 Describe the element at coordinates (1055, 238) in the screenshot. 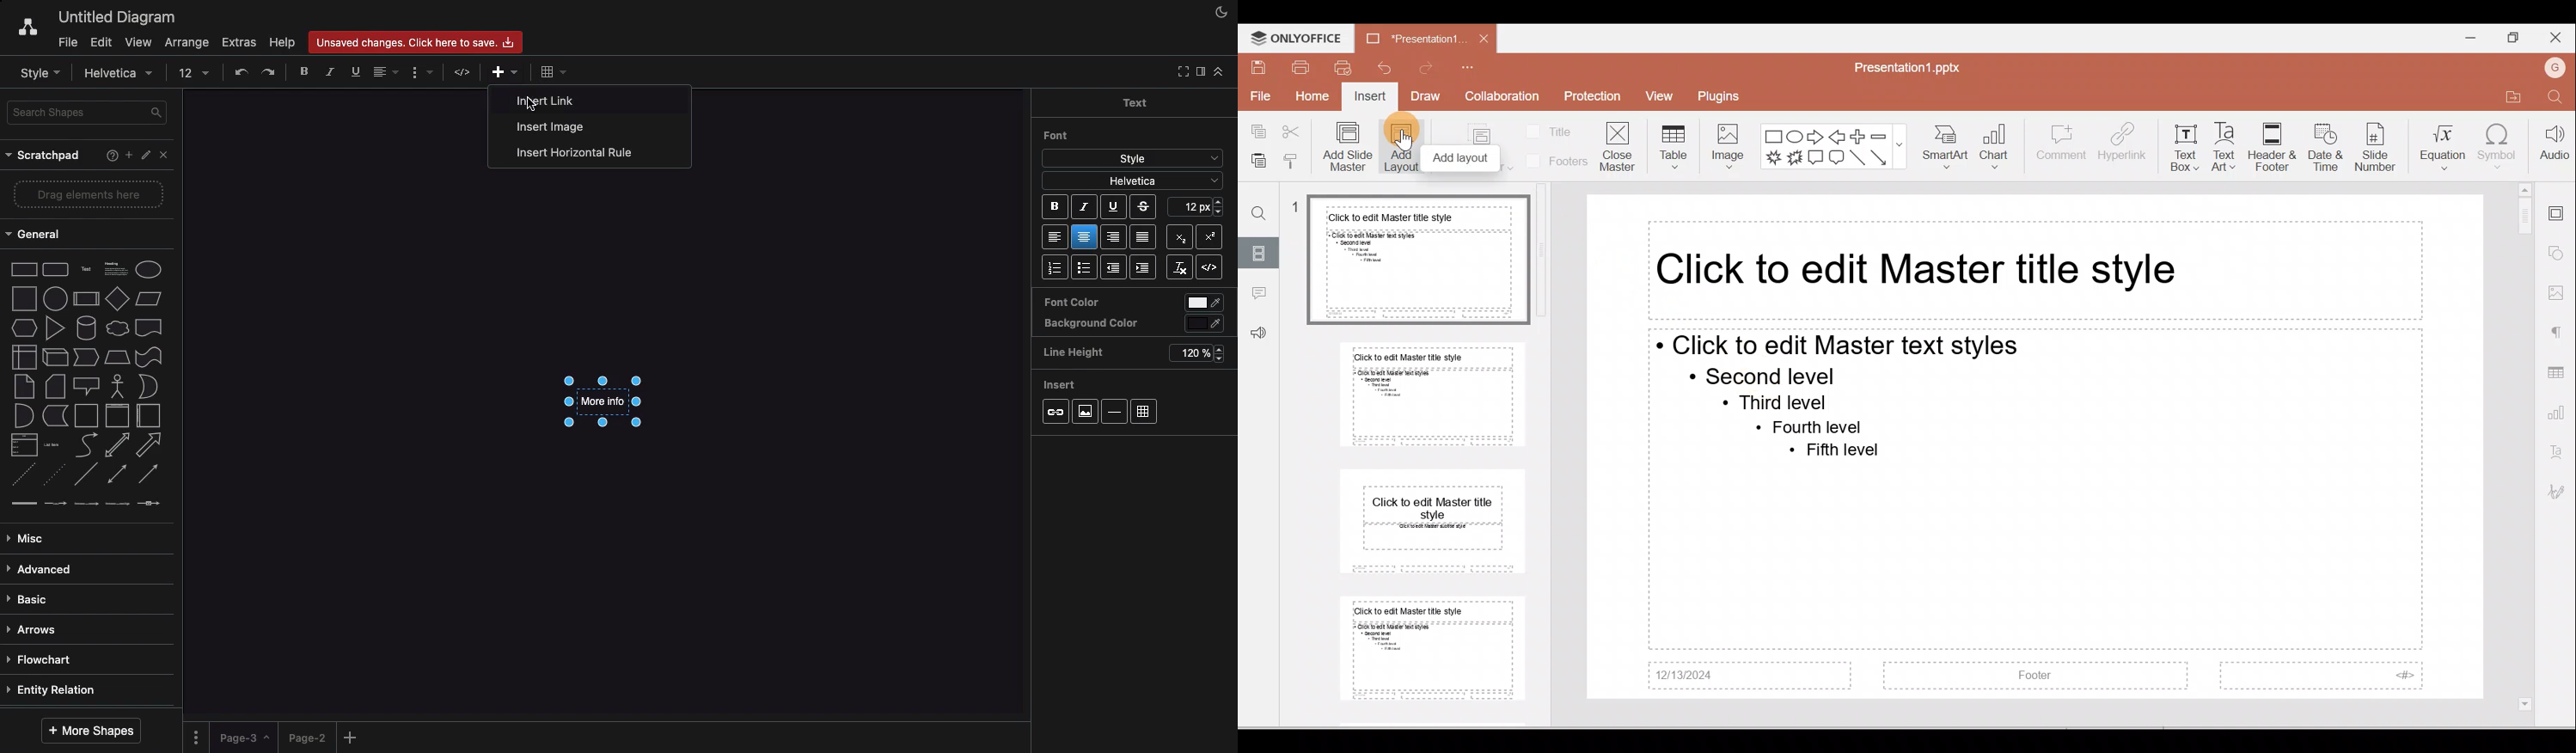

I see `Left aligned` at that location.